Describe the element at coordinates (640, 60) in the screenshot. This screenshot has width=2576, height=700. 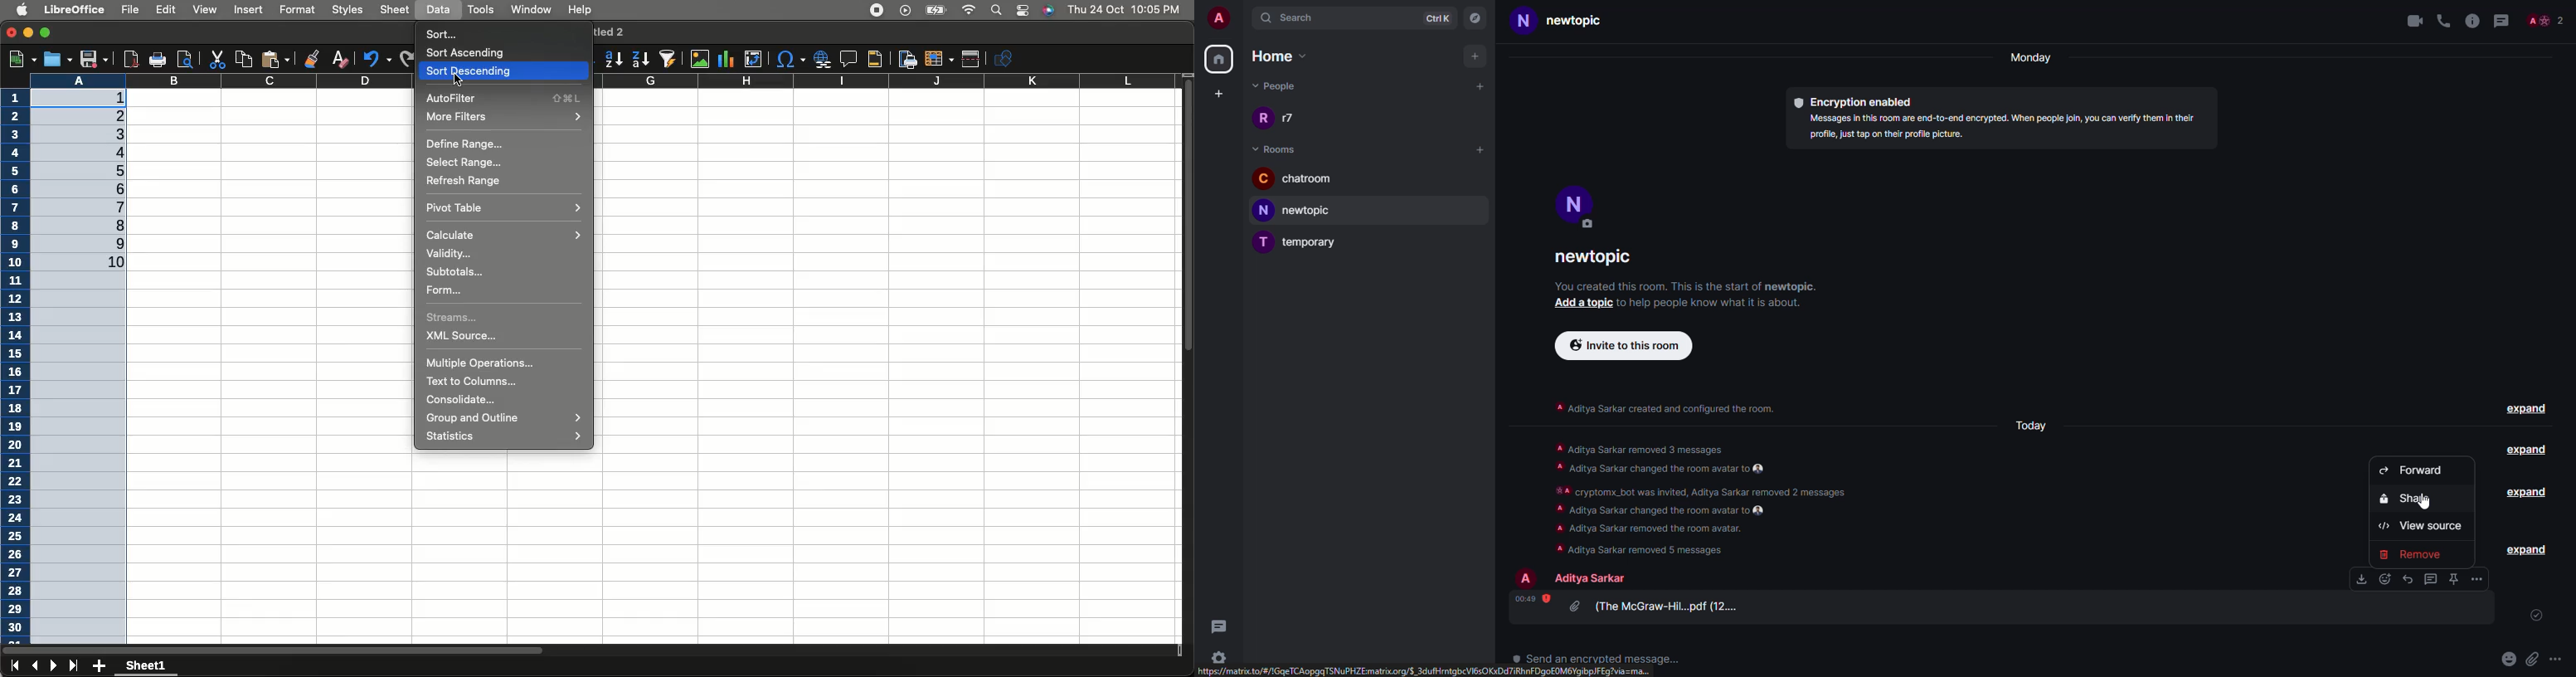
I see `Sort descending` at that location.